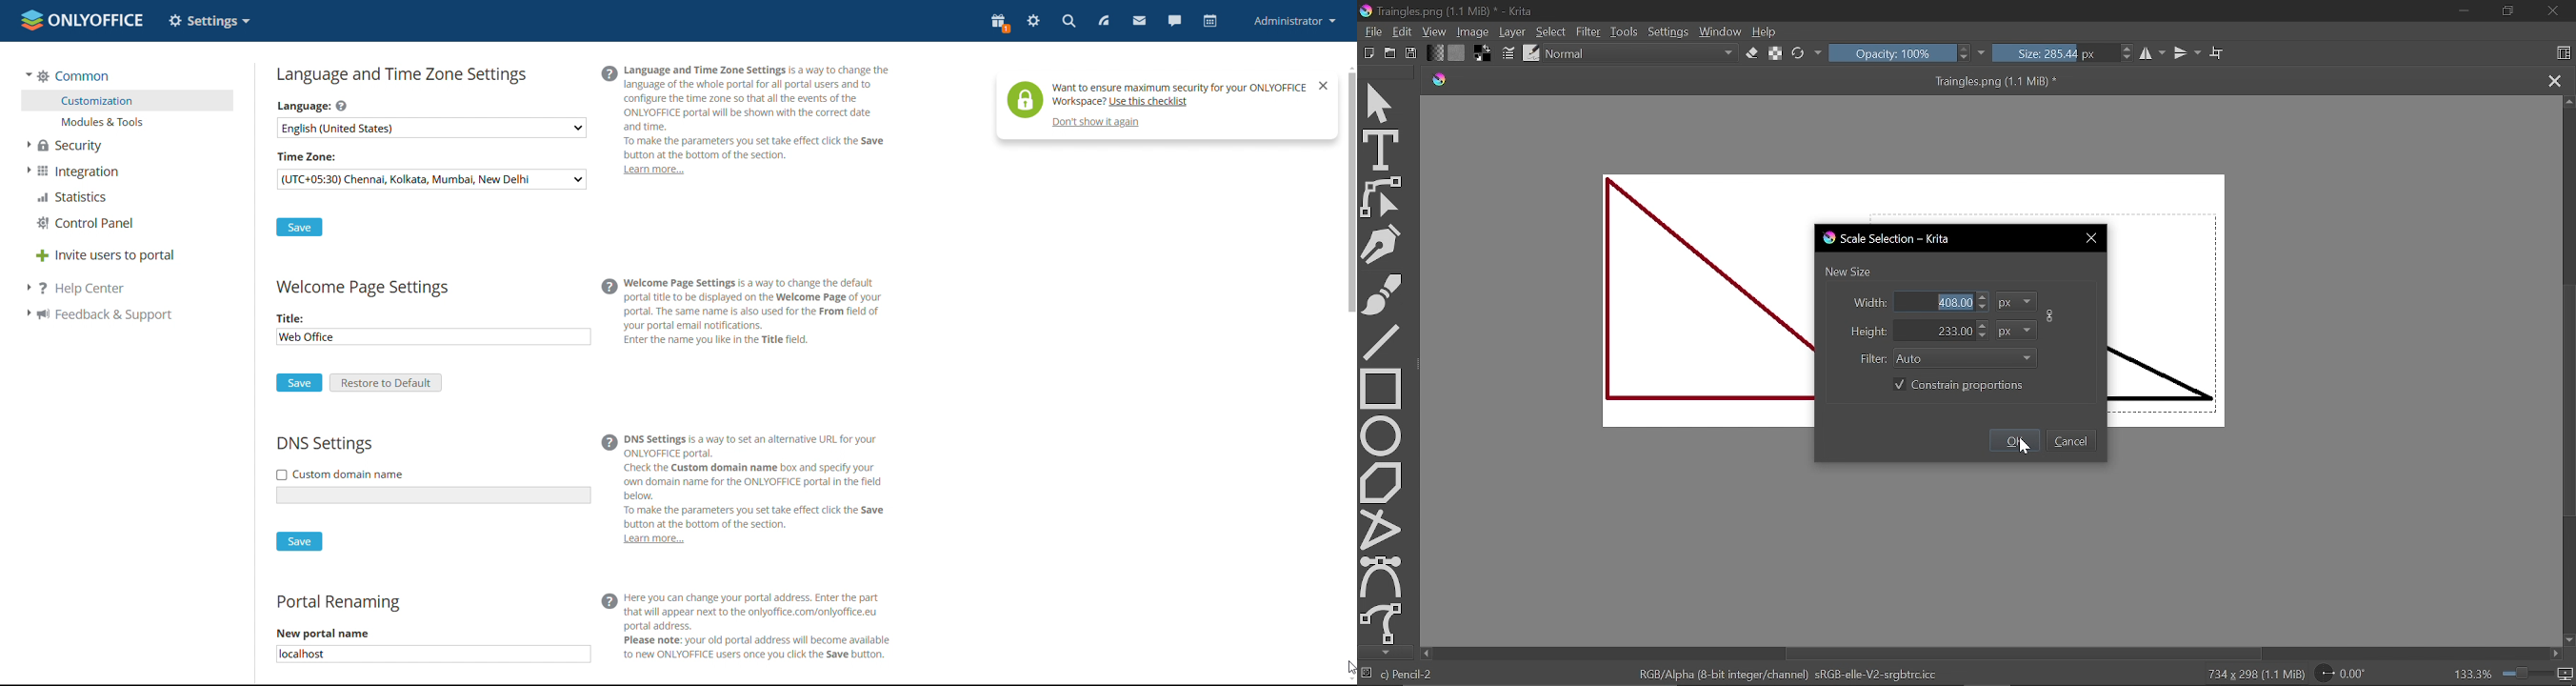 This screenshot has height=700, width=2576. What do you see at coordinates (1786, 675) in the screenshot?
I see `RGB/Alpha (8-bit integer/channel) sRGB-elle-V2-srgbtrc.icc` at bounding box center [1786, 675].